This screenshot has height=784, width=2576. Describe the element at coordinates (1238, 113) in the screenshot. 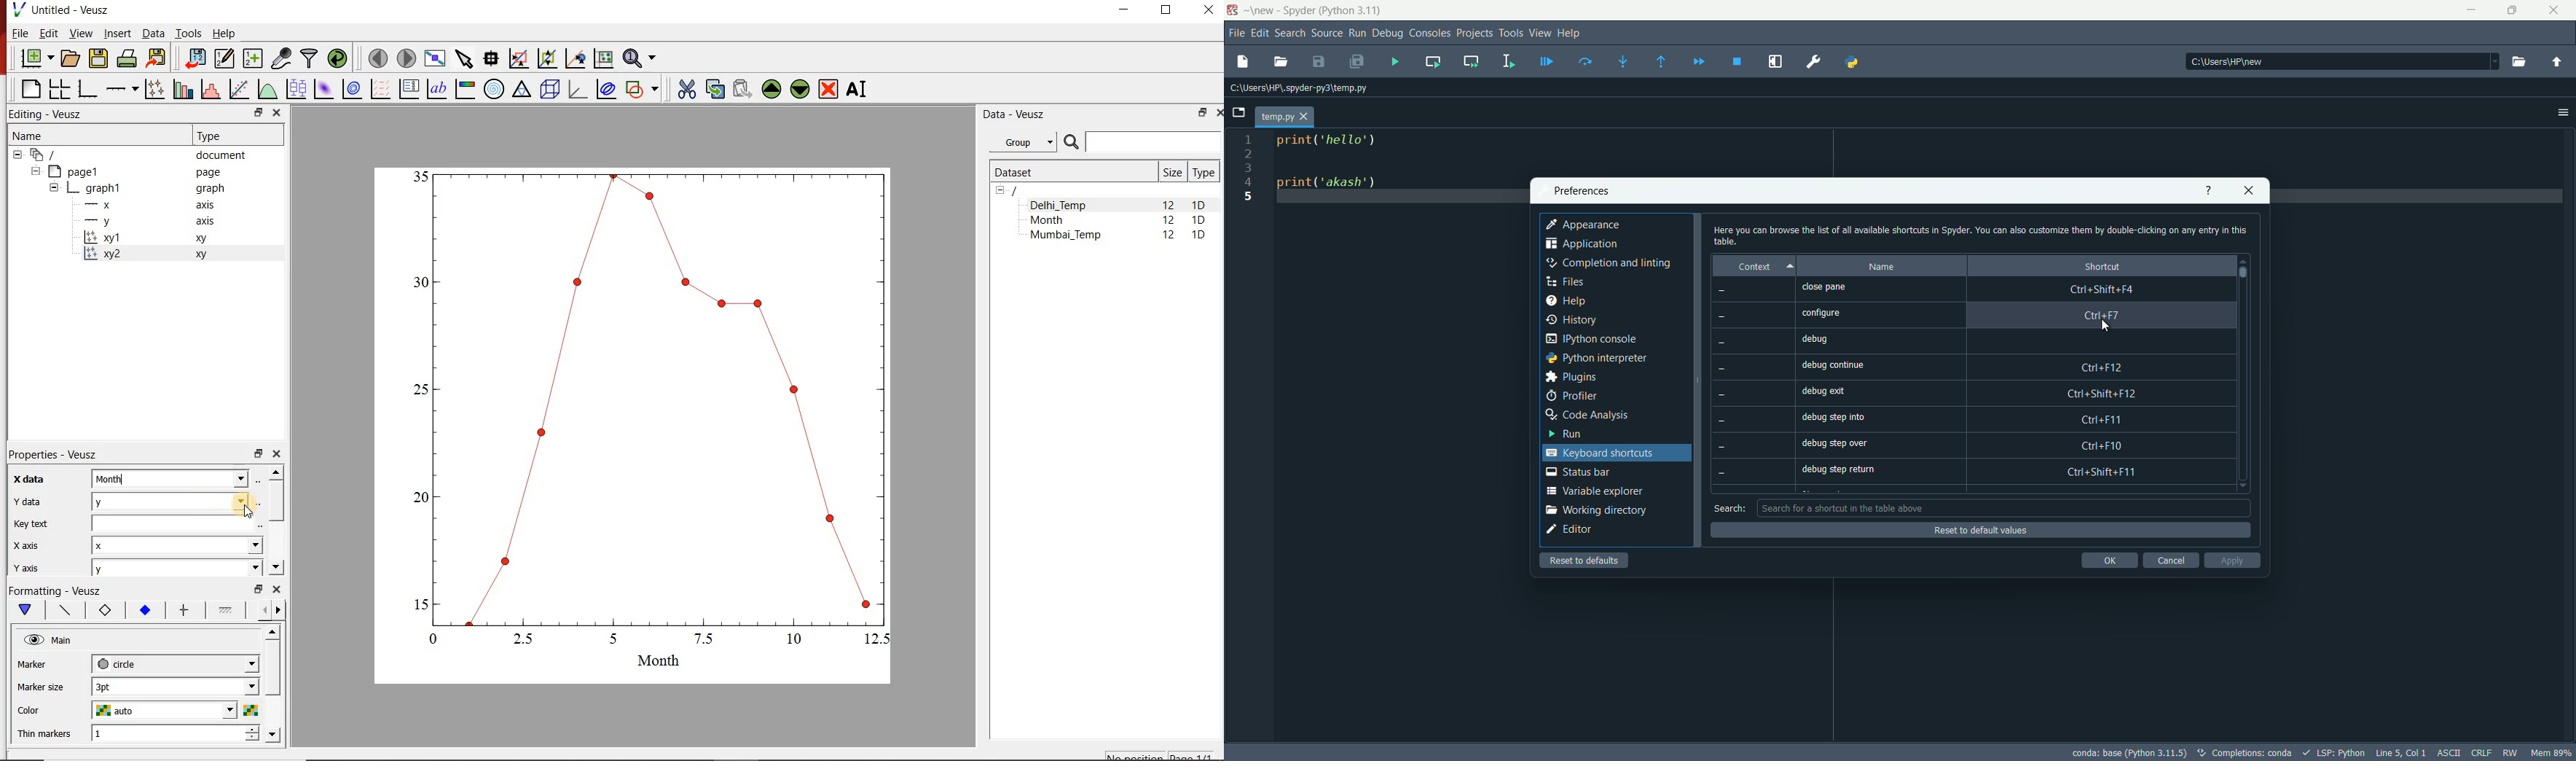

I see `browse tabs` at that location.